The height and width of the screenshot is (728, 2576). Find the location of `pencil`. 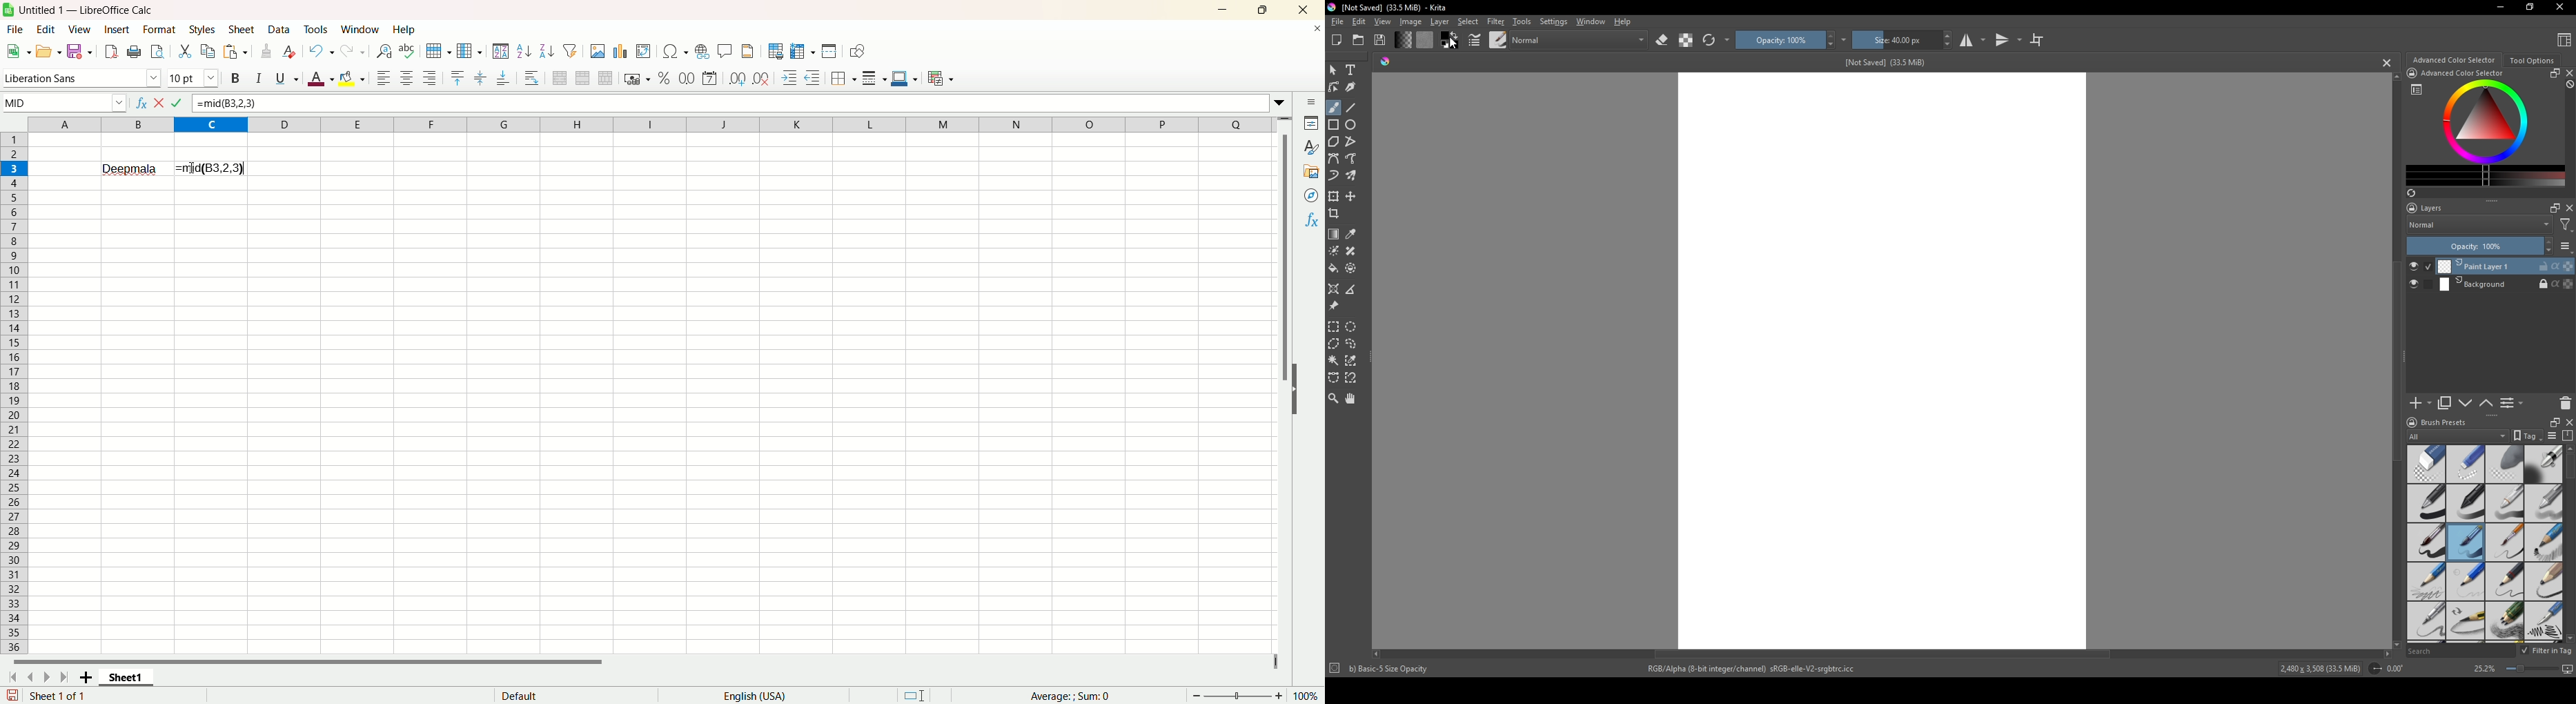

pencil is located at coordinates (2425, 581).